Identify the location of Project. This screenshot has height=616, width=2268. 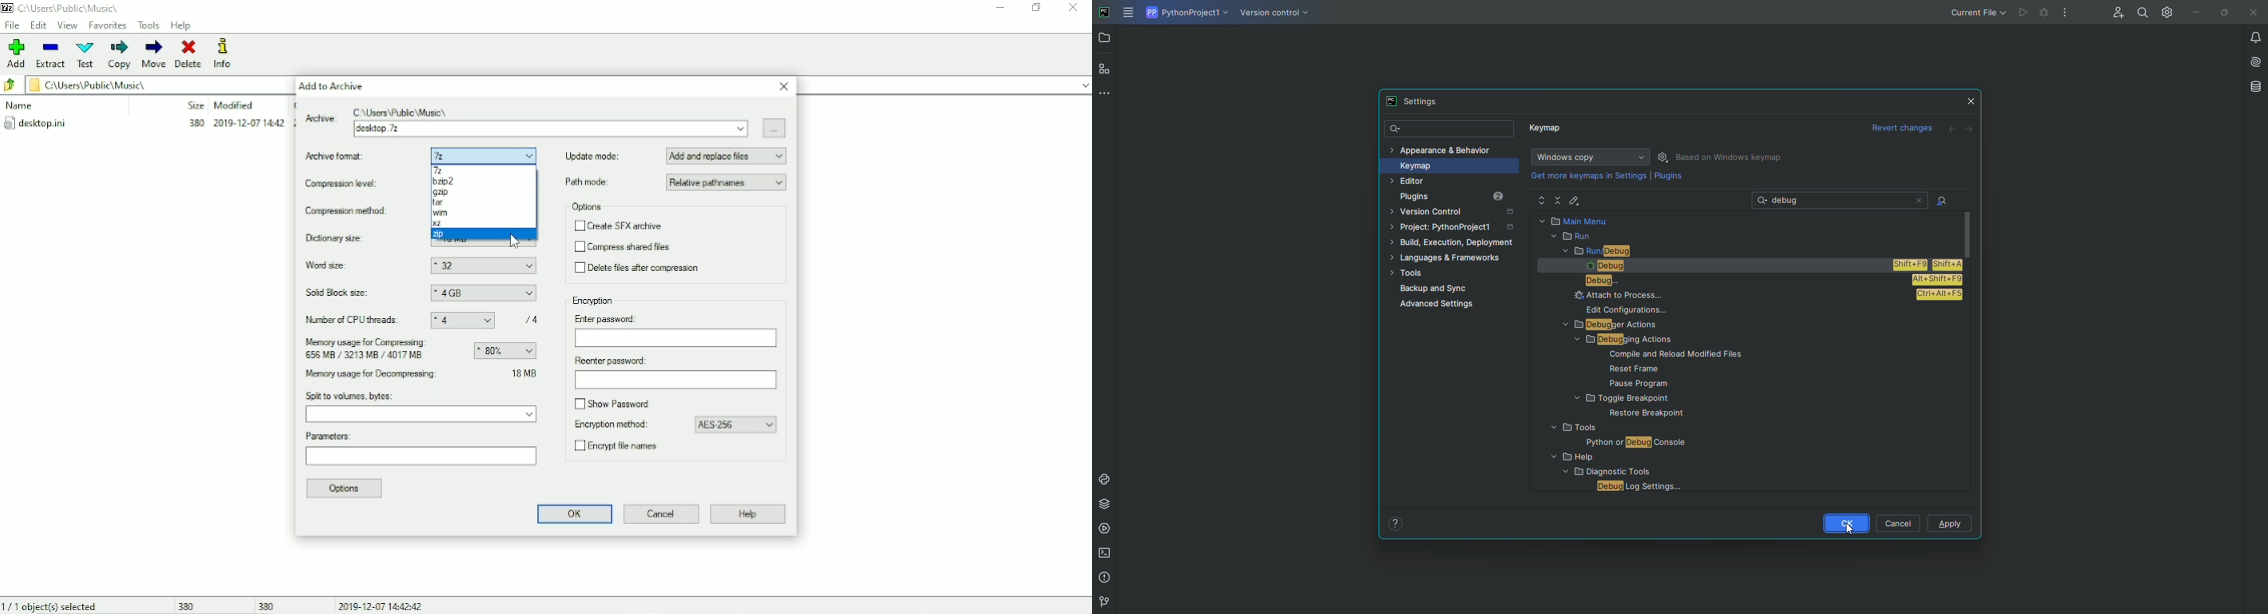
(1454, 229).